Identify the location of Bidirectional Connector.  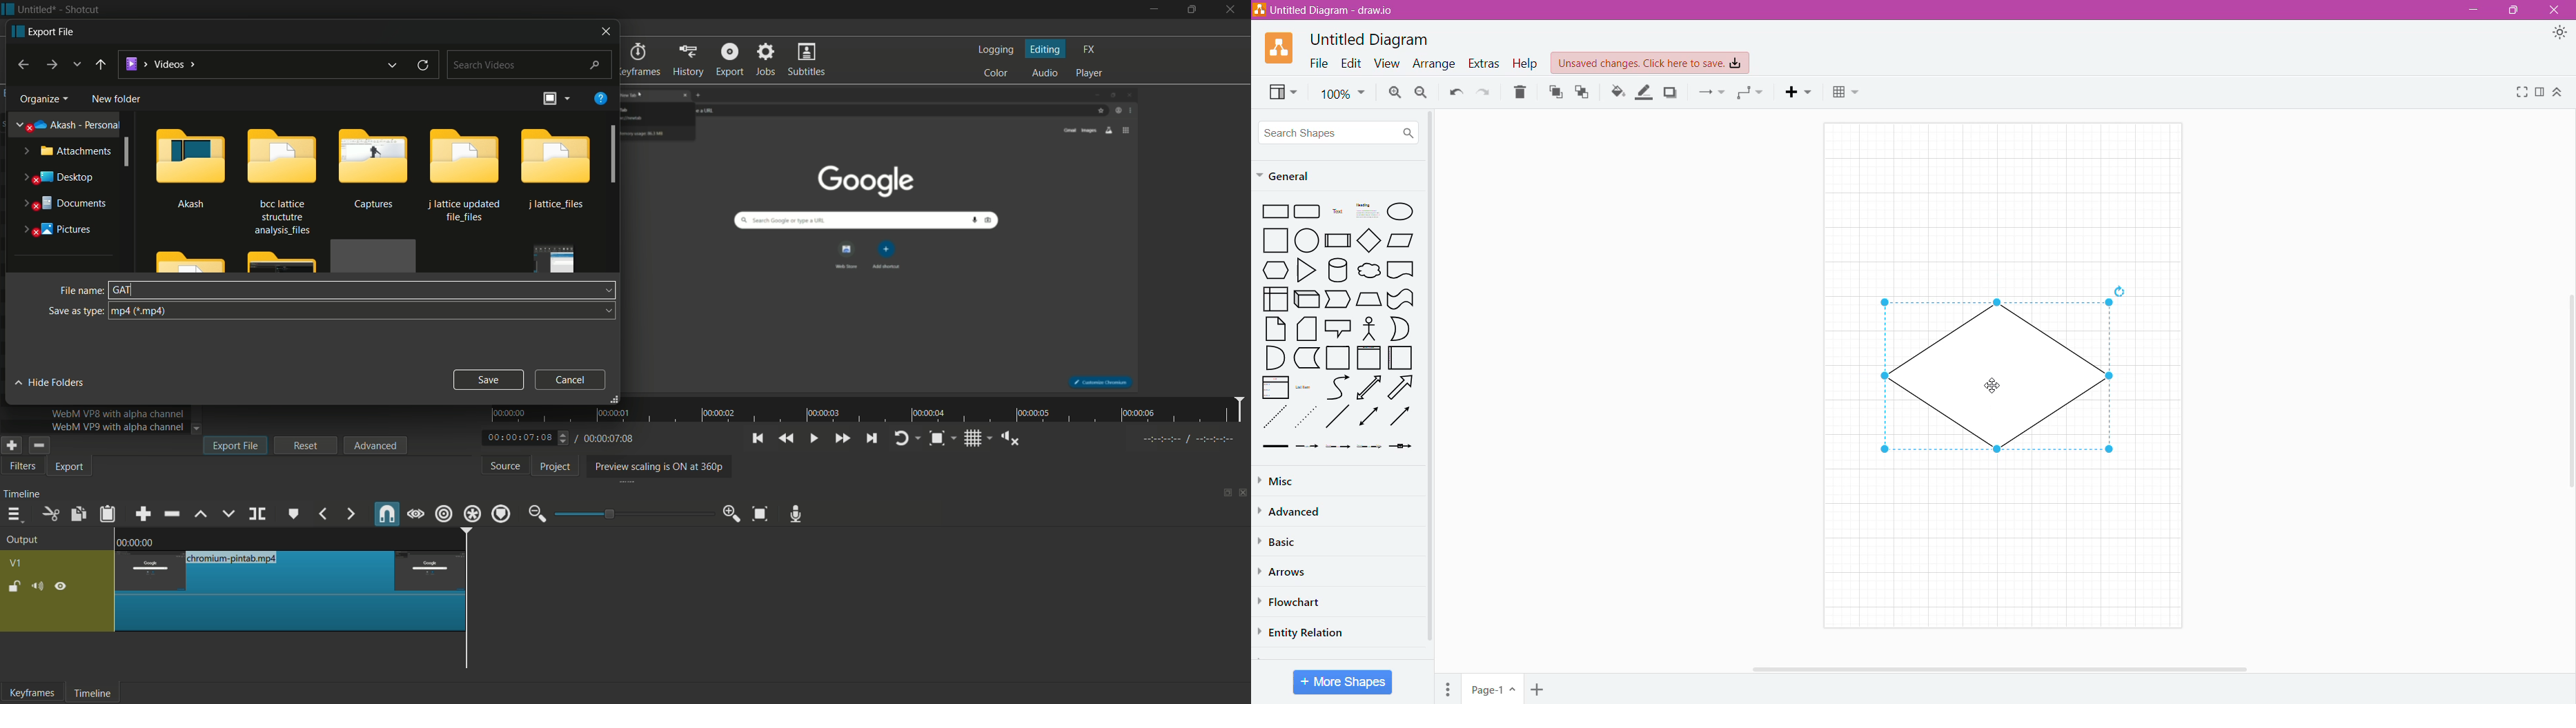
(1370, 419).